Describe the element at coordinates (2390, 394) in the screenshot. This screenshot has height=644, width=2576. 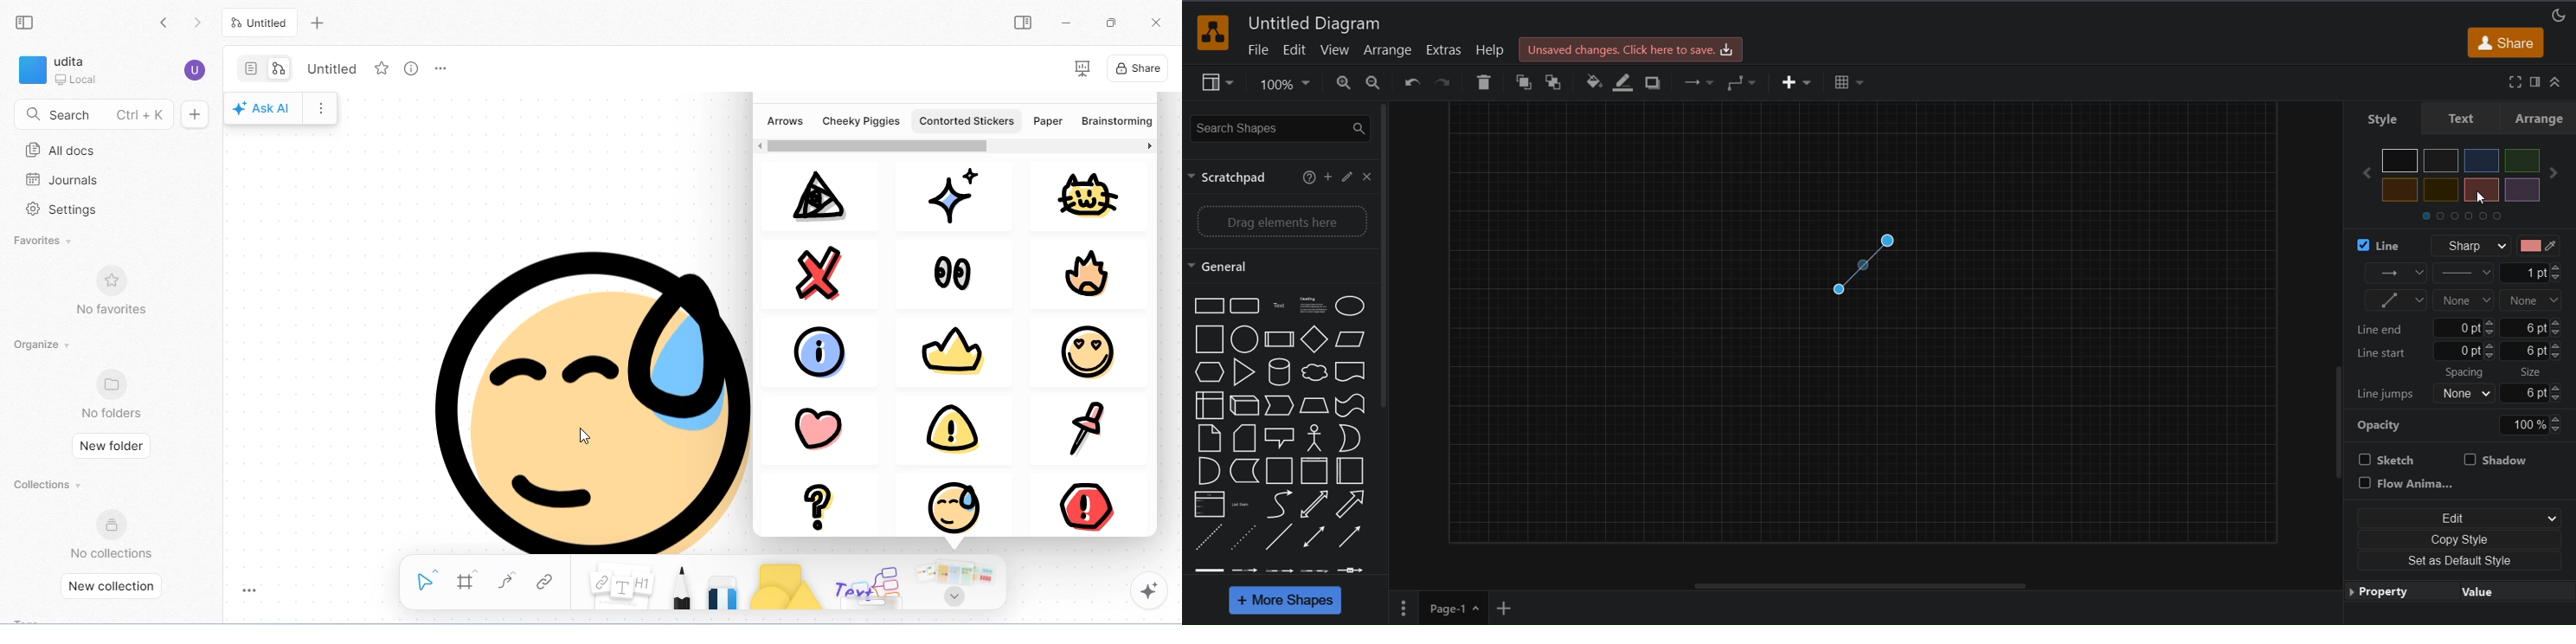
I see `line jumps` at that location.